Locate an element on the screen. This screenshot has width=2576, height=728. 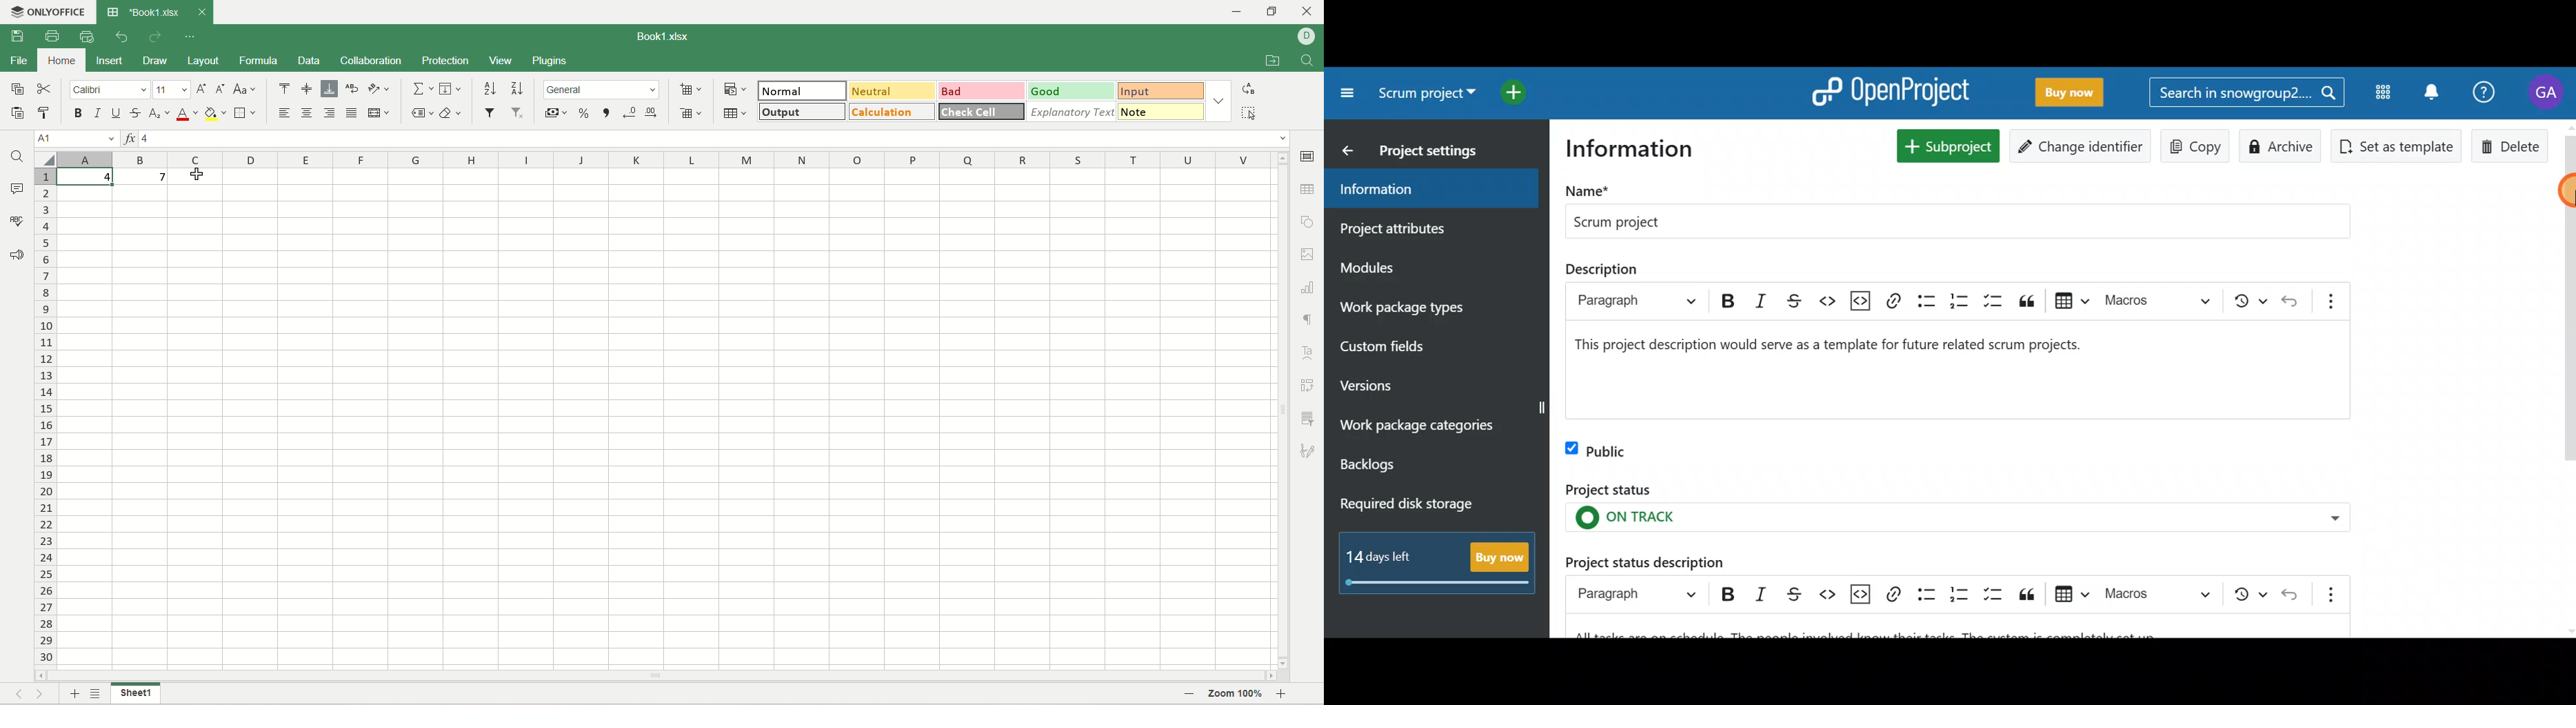
cut is located at coordinates (45, 88).